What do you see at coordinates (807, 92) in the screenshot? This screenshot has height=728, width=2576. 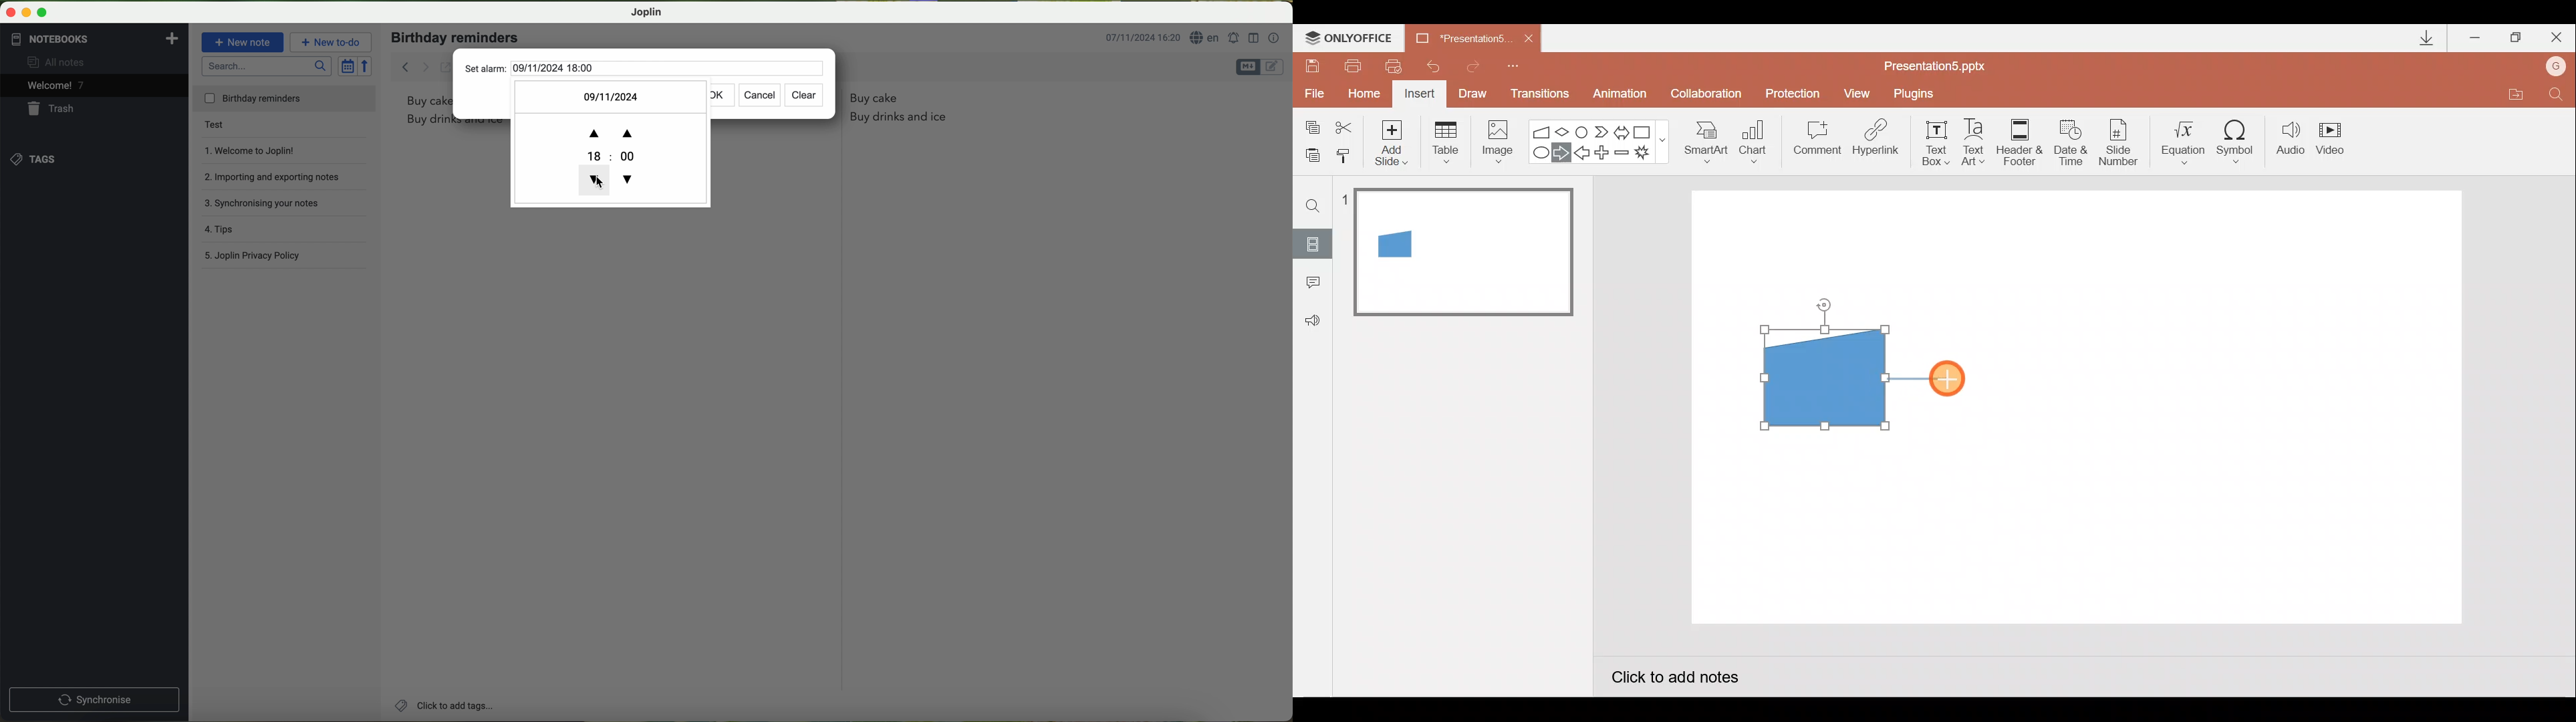 I see `clear` at bounding box center [807, 92].